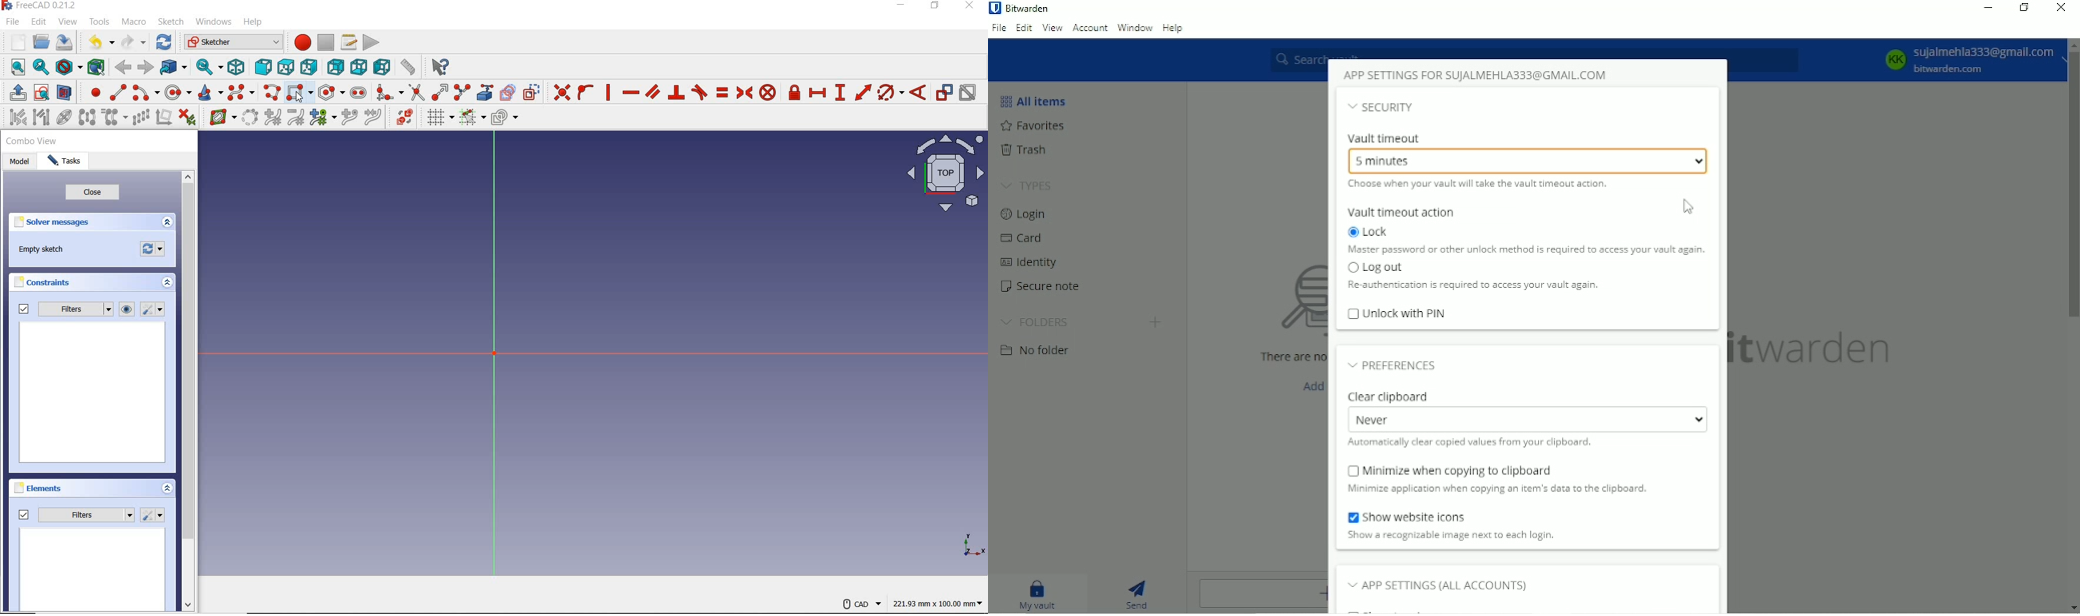 The height and width of the screenshot is (616, 2100). I want to click on Folders, so click(1035, 322).